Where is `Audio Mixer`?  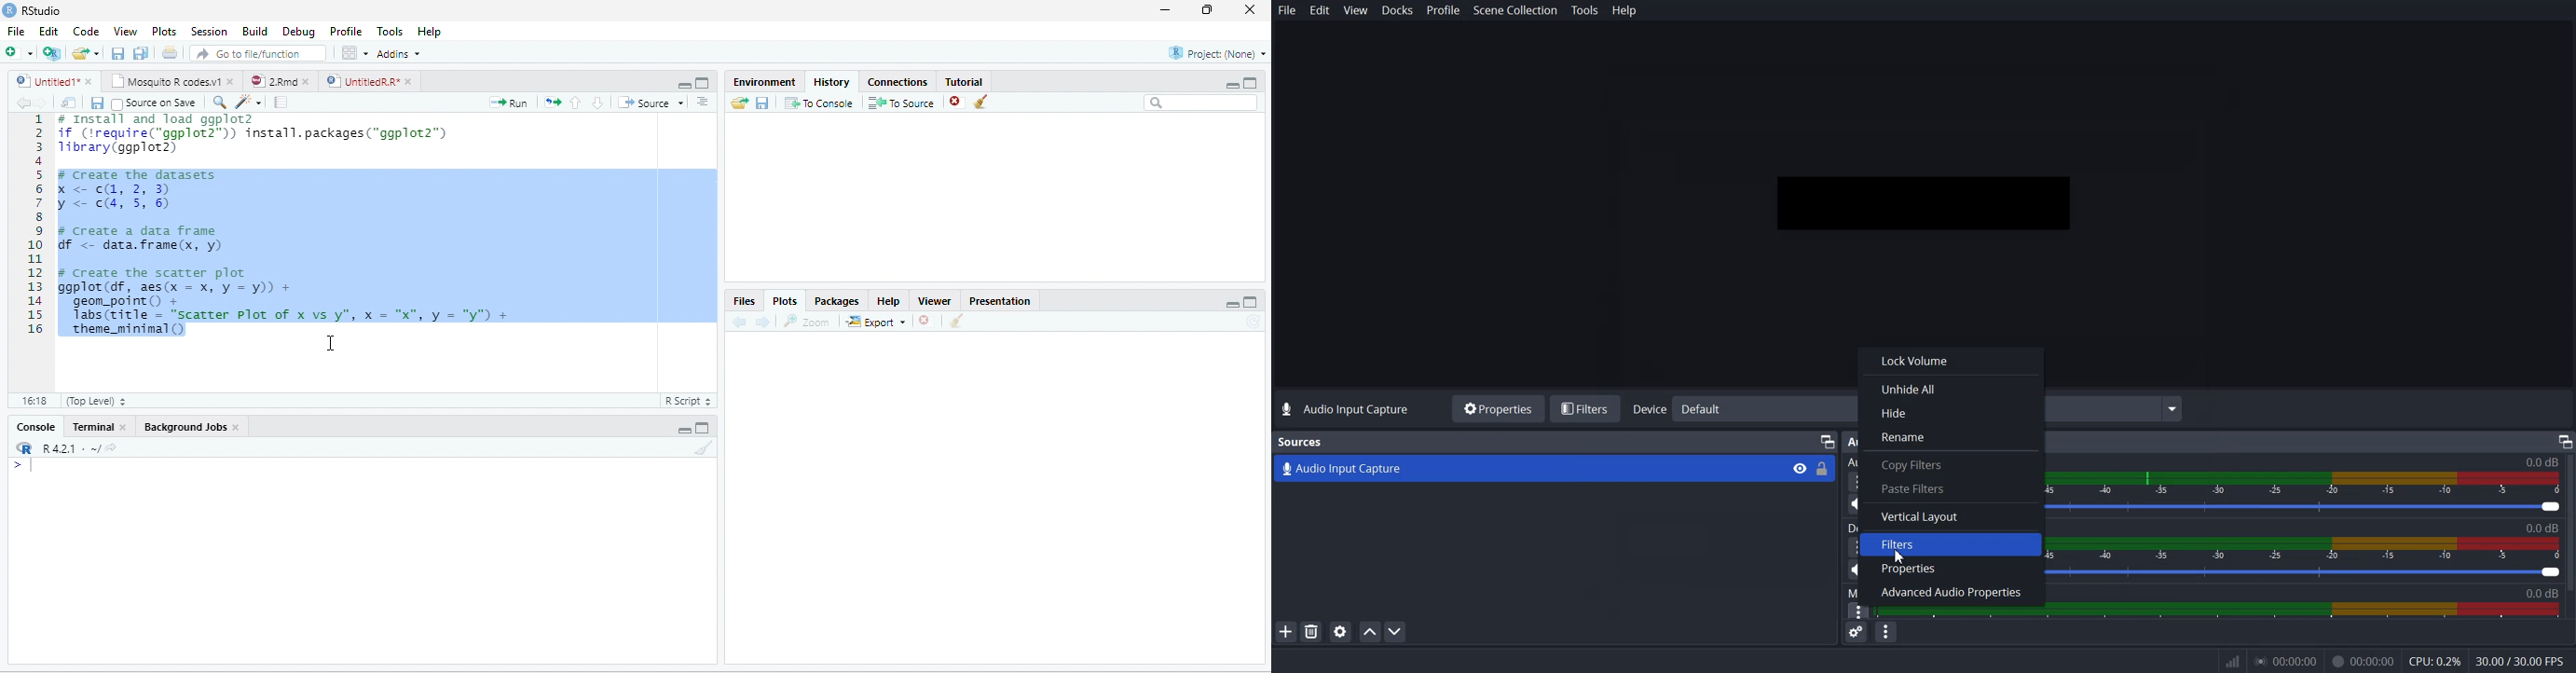 Audio Mixer is located at coordinates (1853, 443).